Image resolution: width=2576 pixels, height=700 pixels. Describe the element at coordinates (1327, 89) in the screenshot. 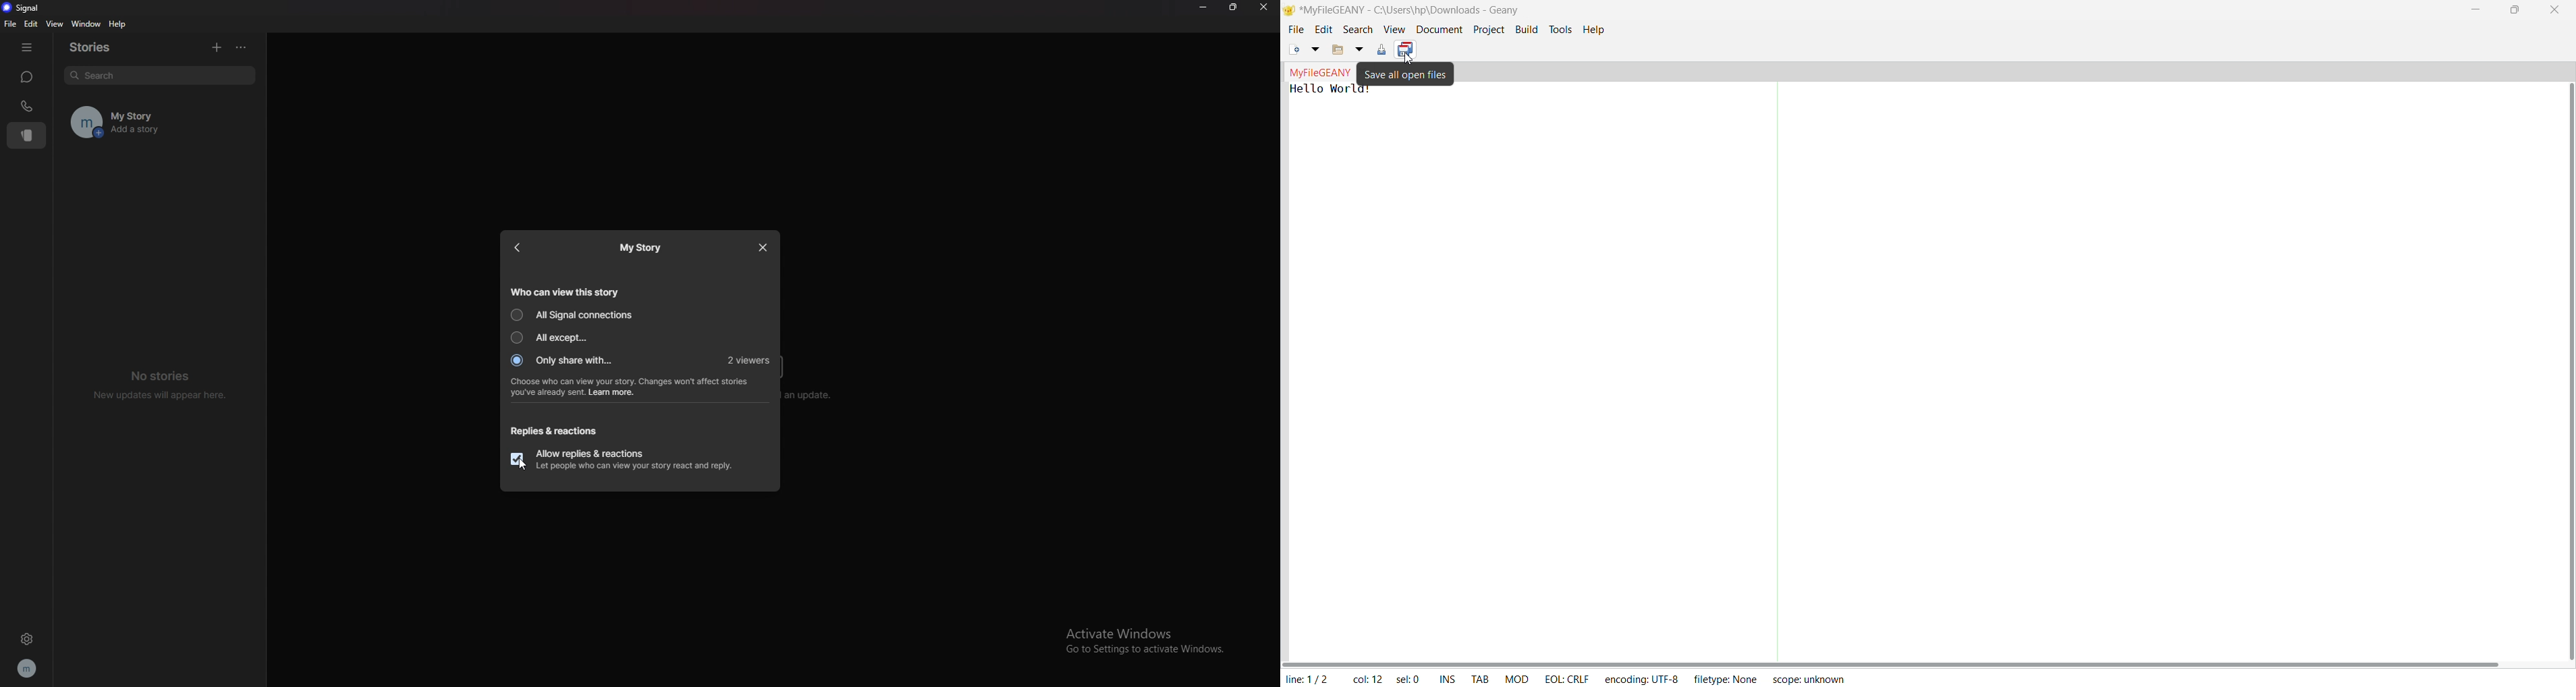

I see `Hello World` at that location.